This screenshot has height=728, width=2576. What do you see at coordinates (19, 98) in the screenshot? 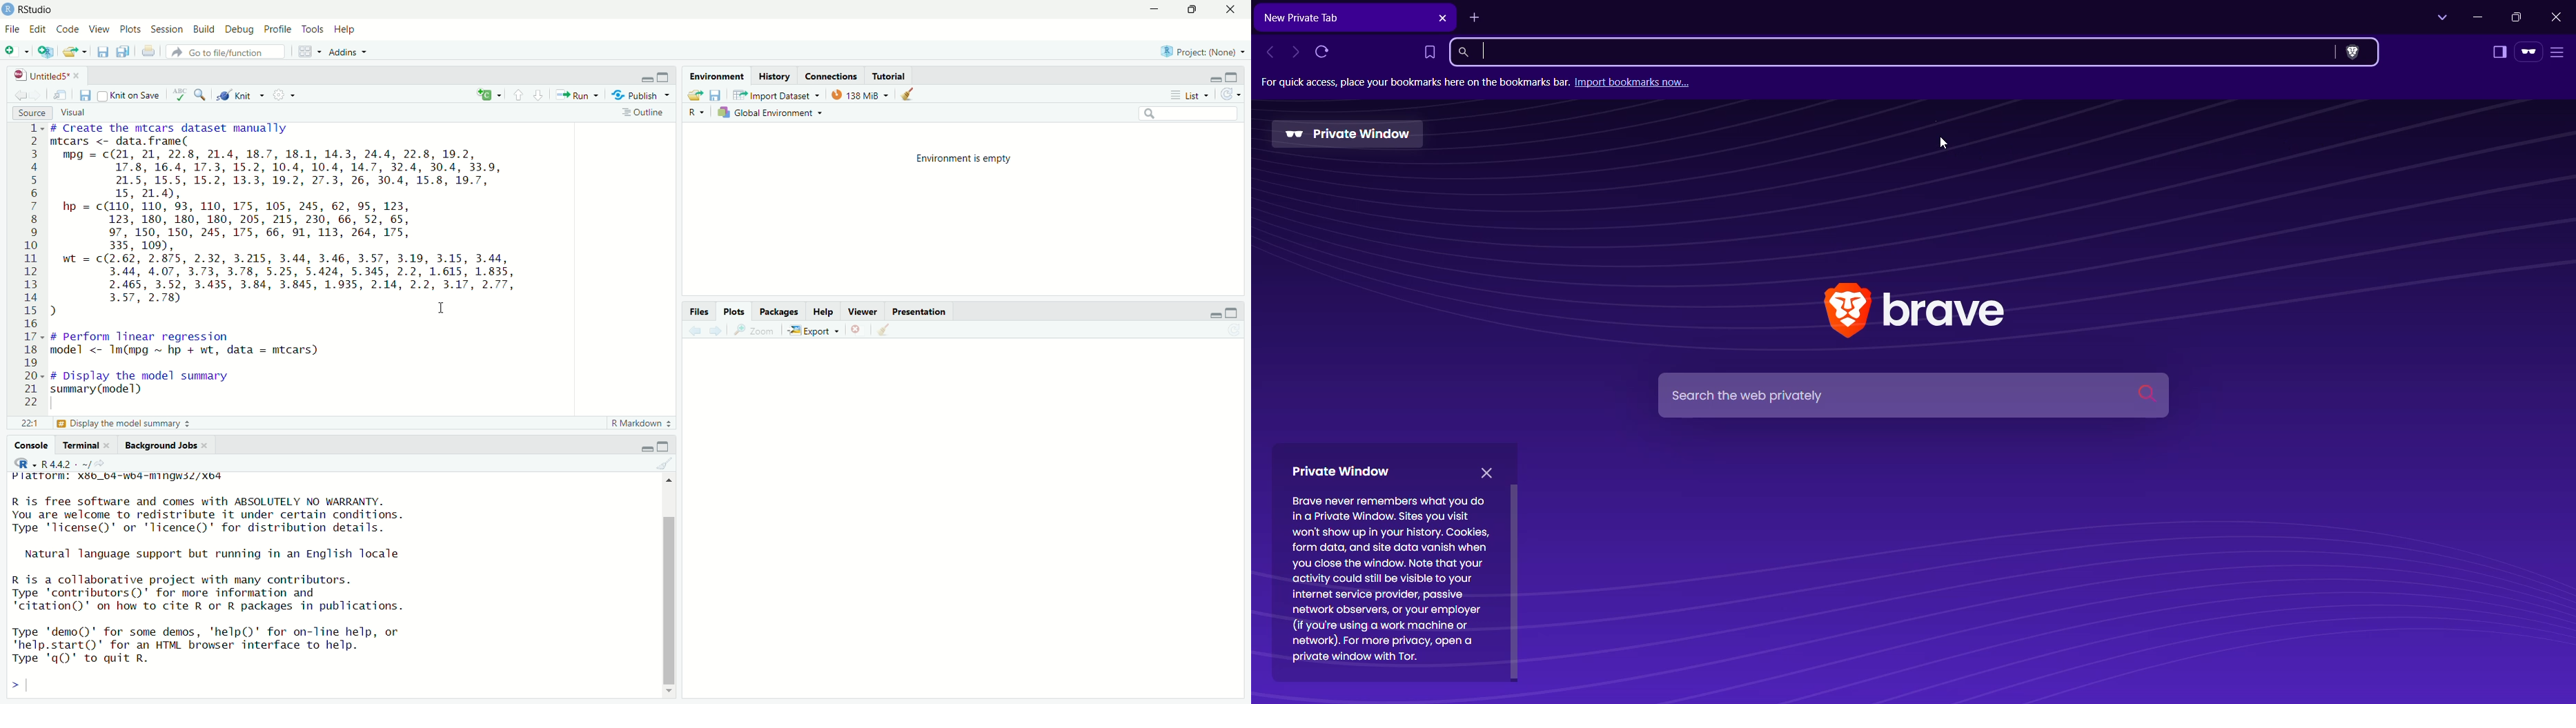
I see `go back` at bounding box center [19, 98].